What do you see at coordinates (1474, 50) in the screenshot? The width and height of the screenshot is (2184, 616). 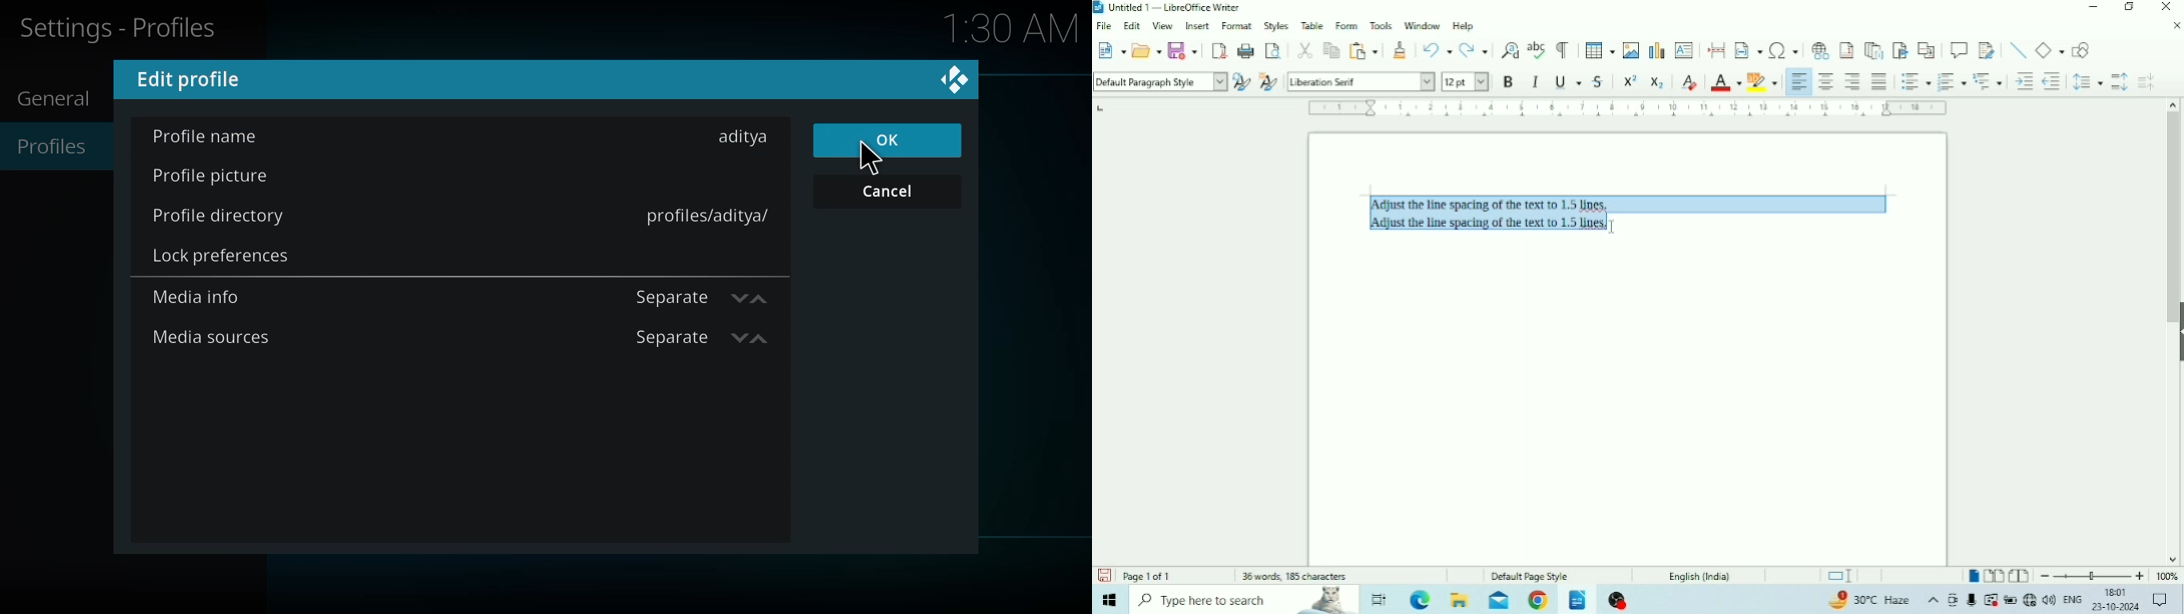 I see `Redo` at bounding box center [1474, 50].